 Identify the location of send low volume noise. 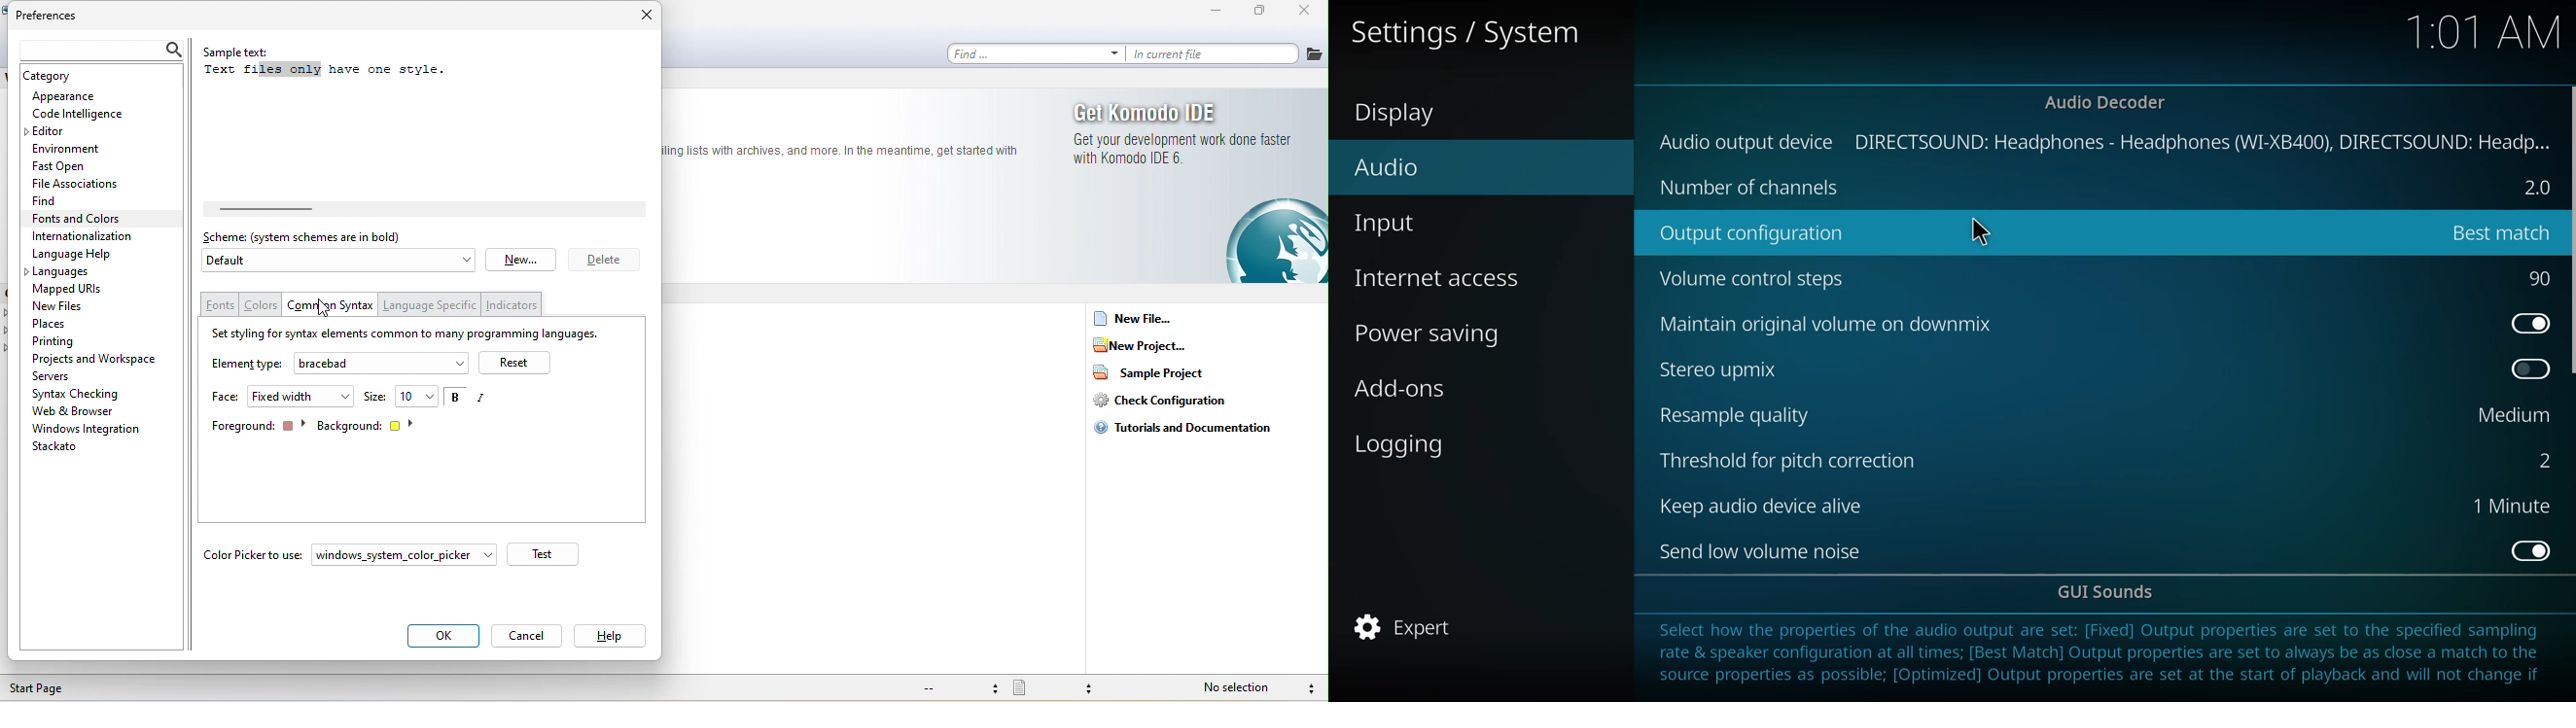
(1762, 549).